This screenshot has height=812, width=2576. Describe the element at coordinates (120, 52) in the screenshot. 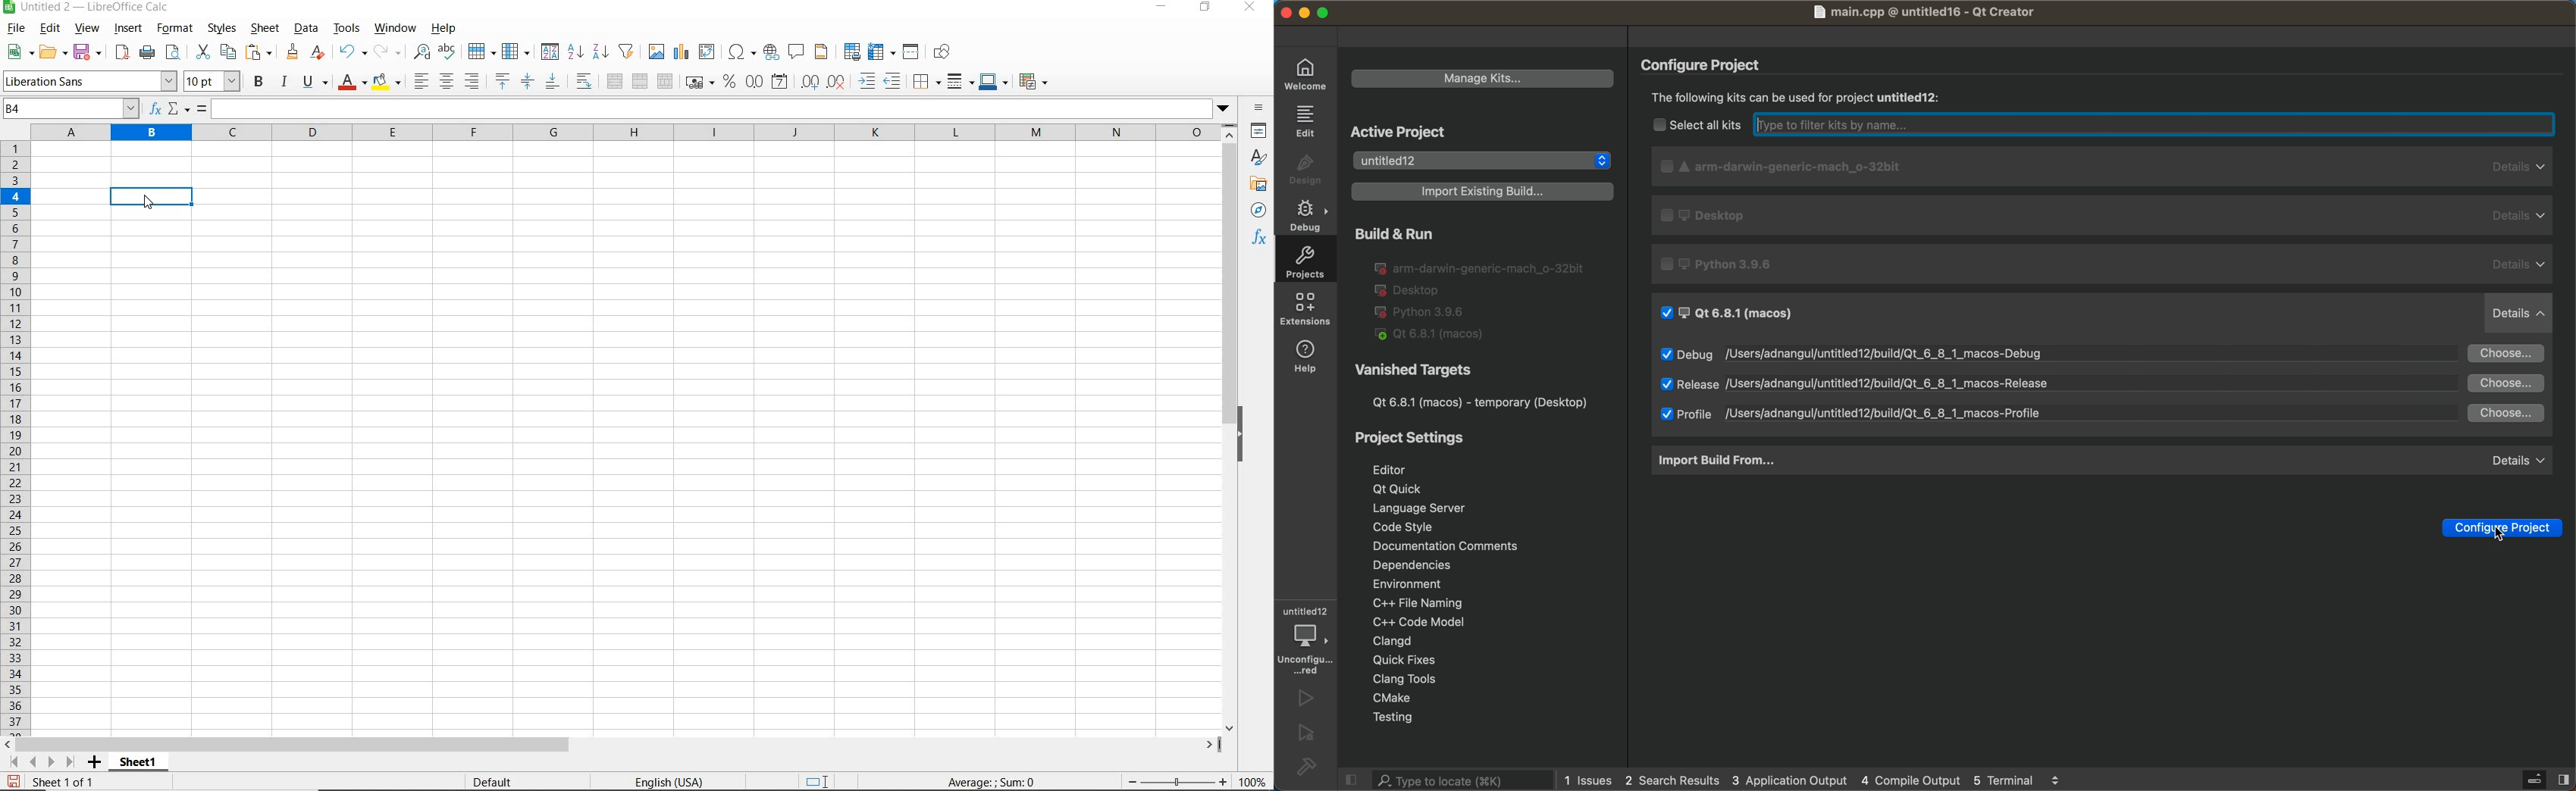

I see `export as pdf` at that location.